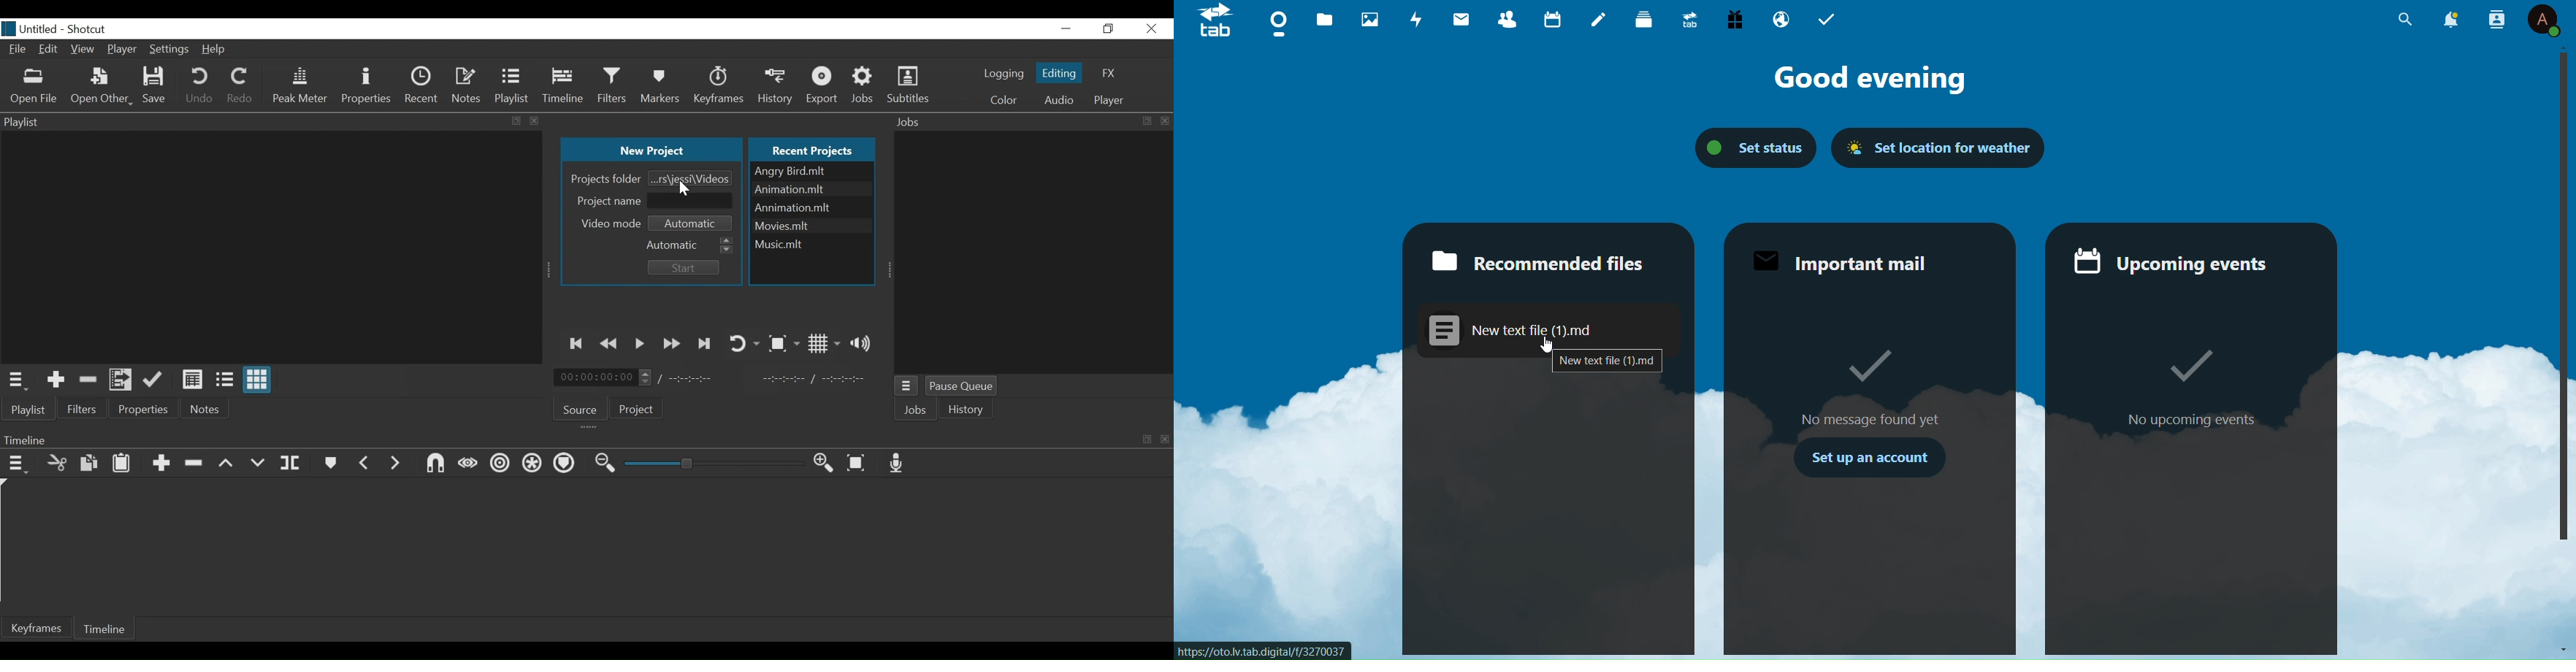 The width and height of the screenshot is (2576, 672). I want to click on upcoming events, so click(2180, 264).